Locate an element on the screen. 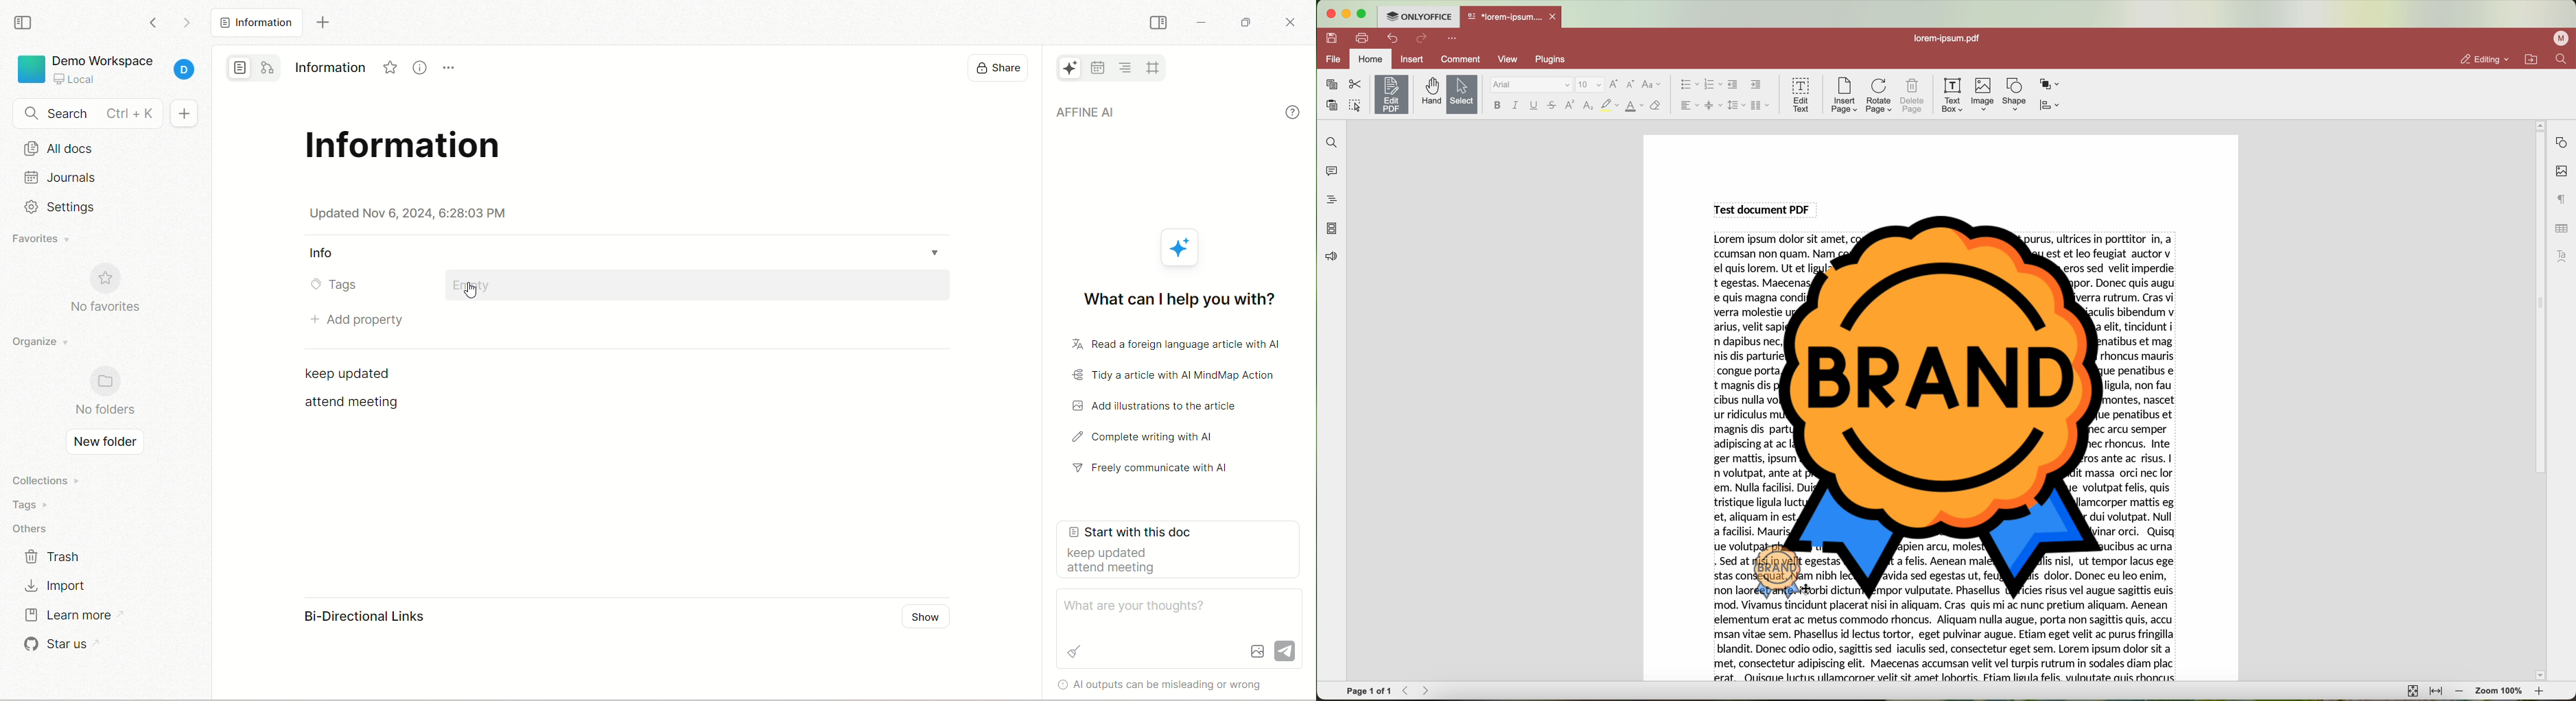 The width and height of the screenshot is (2576, 728). copy is located at coordinates (1331, 85).